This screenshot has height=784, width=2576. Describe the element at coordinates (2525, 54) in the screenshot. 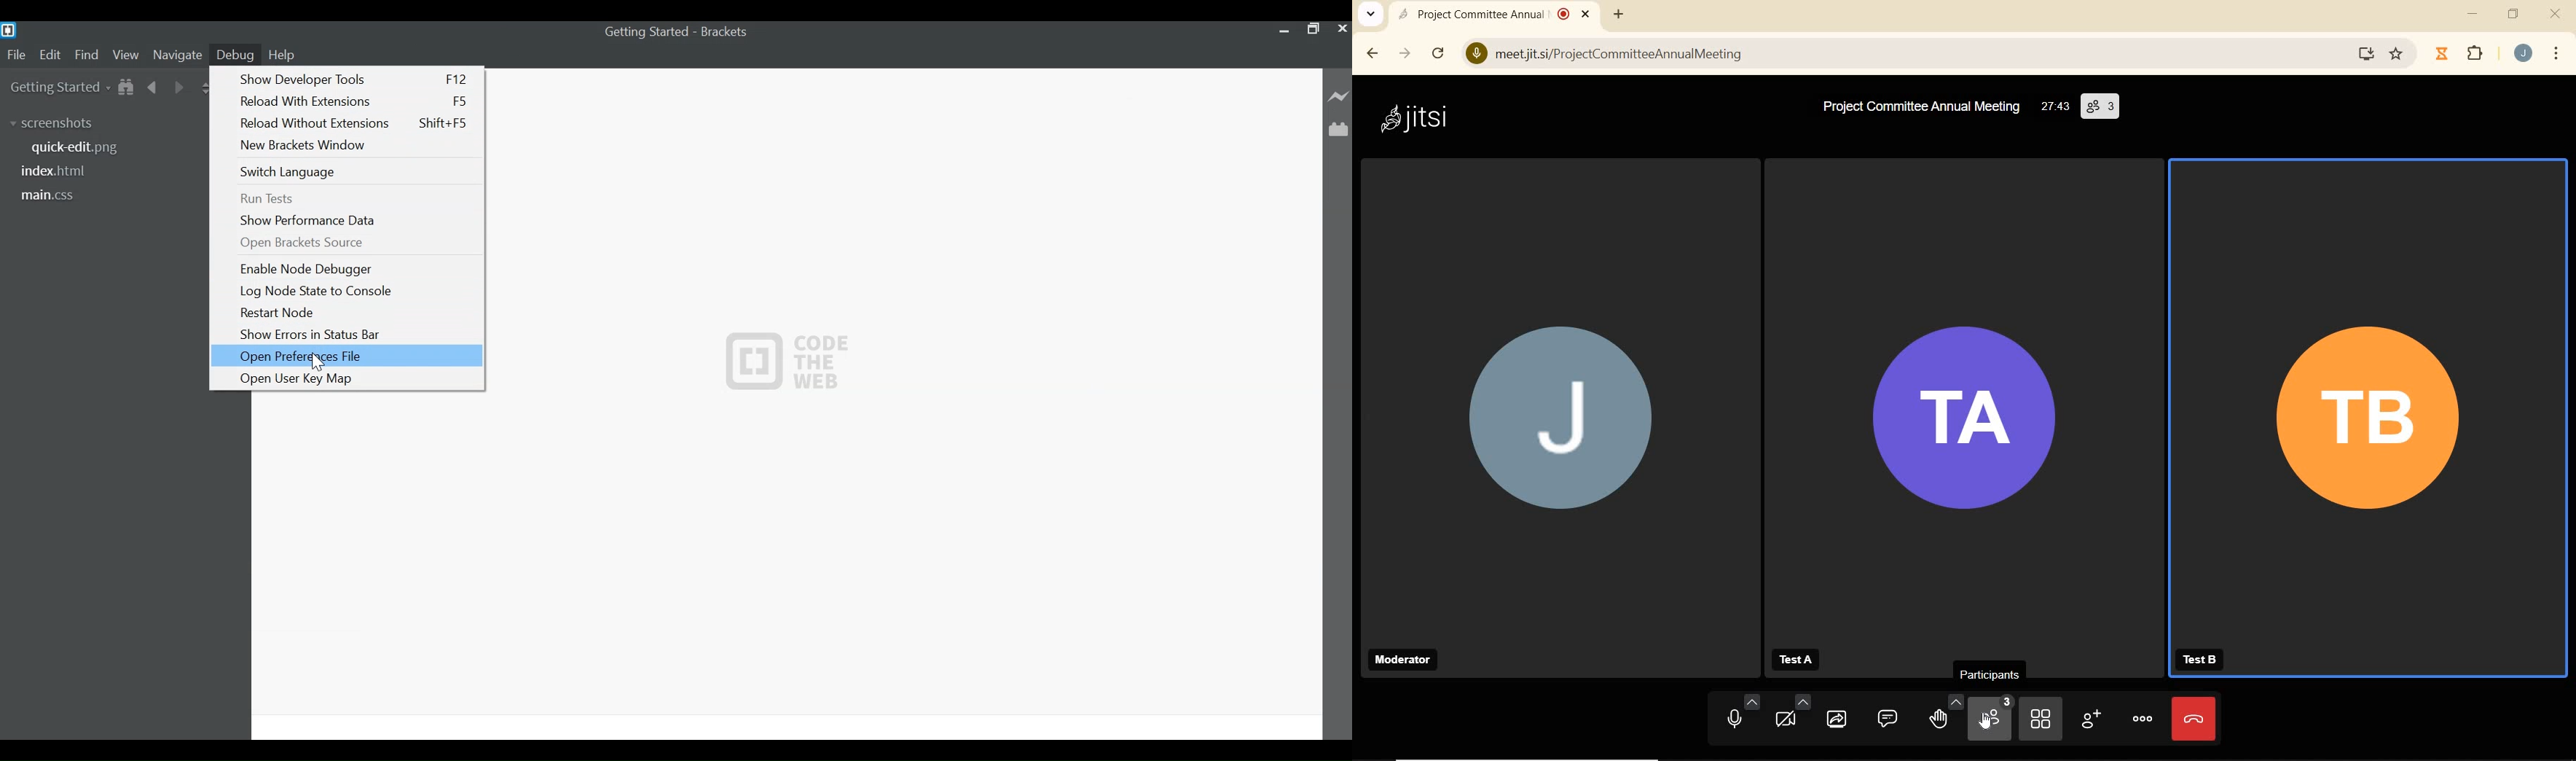

I see `ACCOUNT` at that location.